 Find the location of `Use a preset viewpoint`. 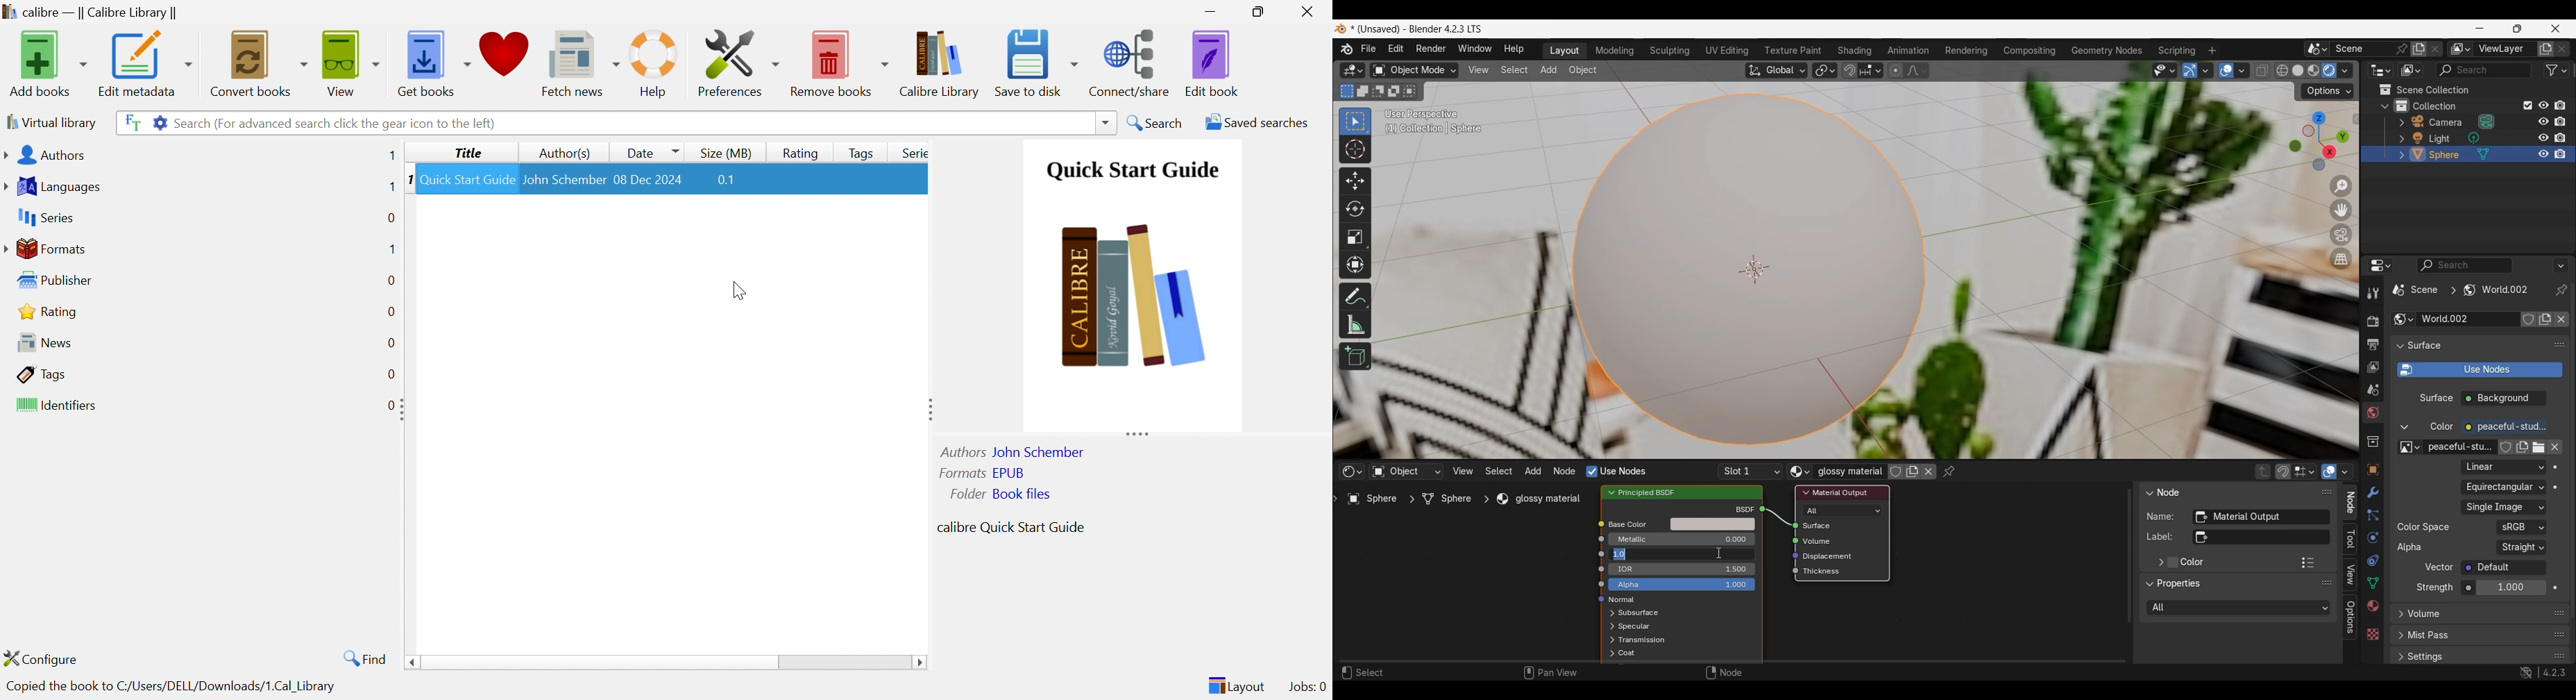

Use a preset viewpoint is located at coordinates (2318, 141).